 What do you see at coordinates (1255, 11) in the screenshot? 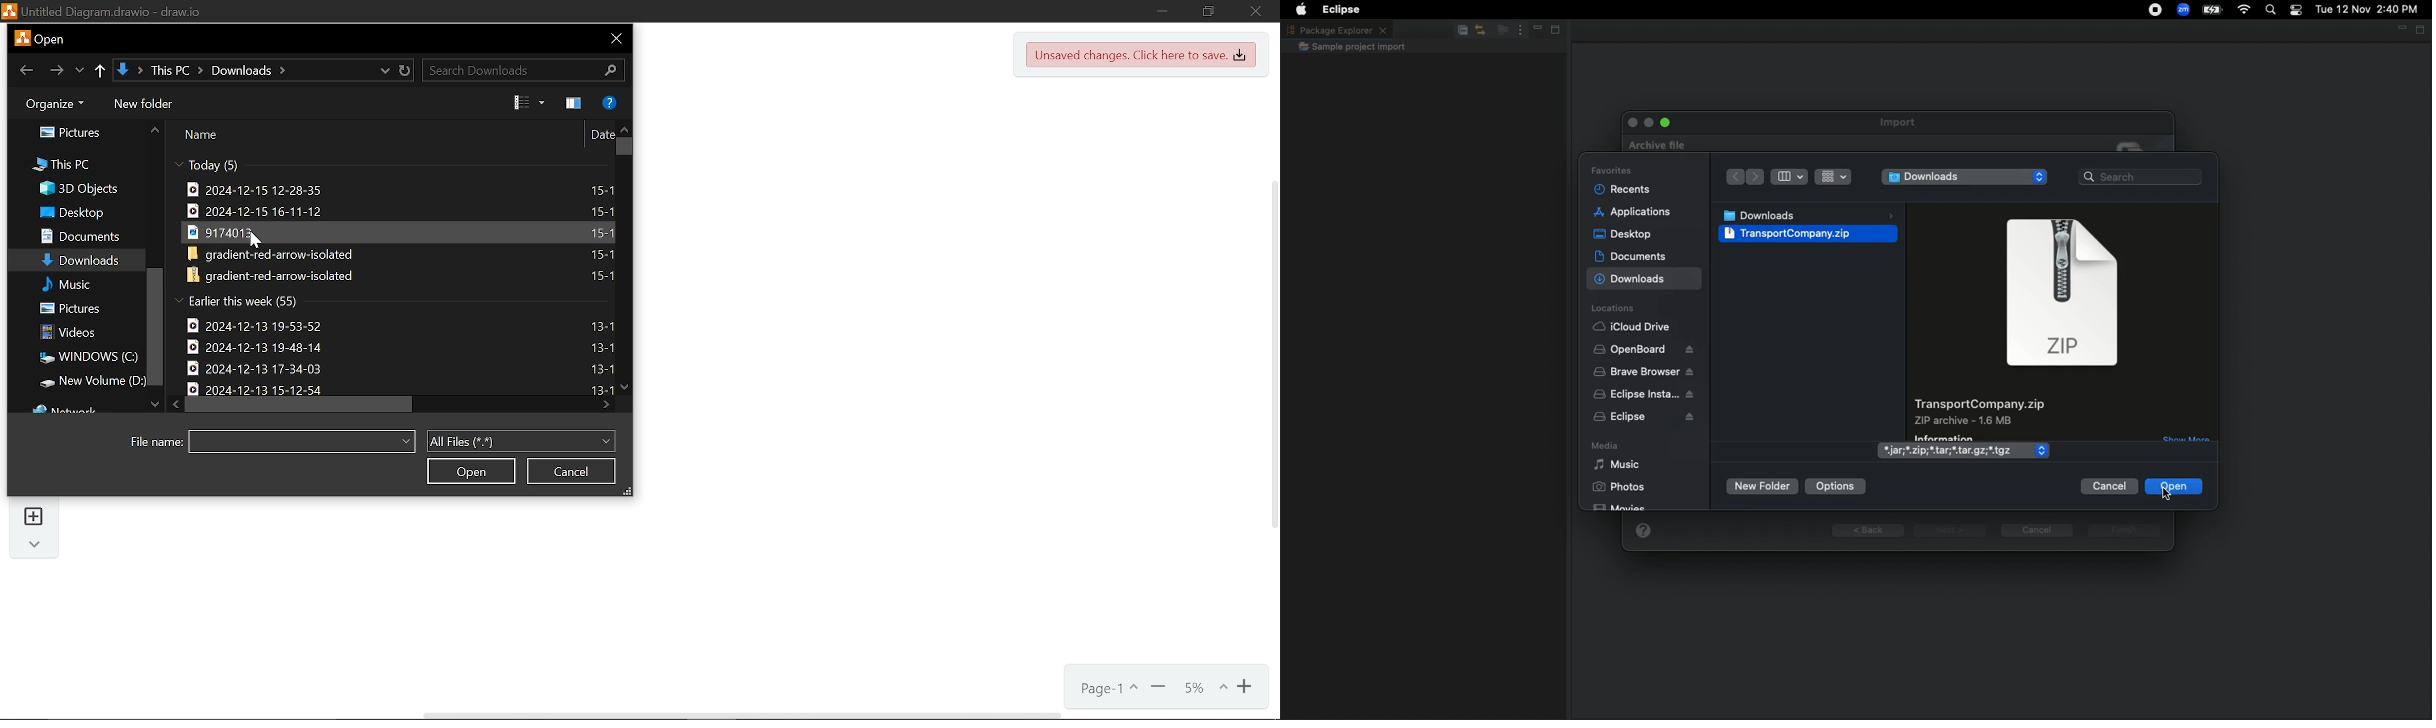
I see `CLose` at bounding box center [1255, 11].